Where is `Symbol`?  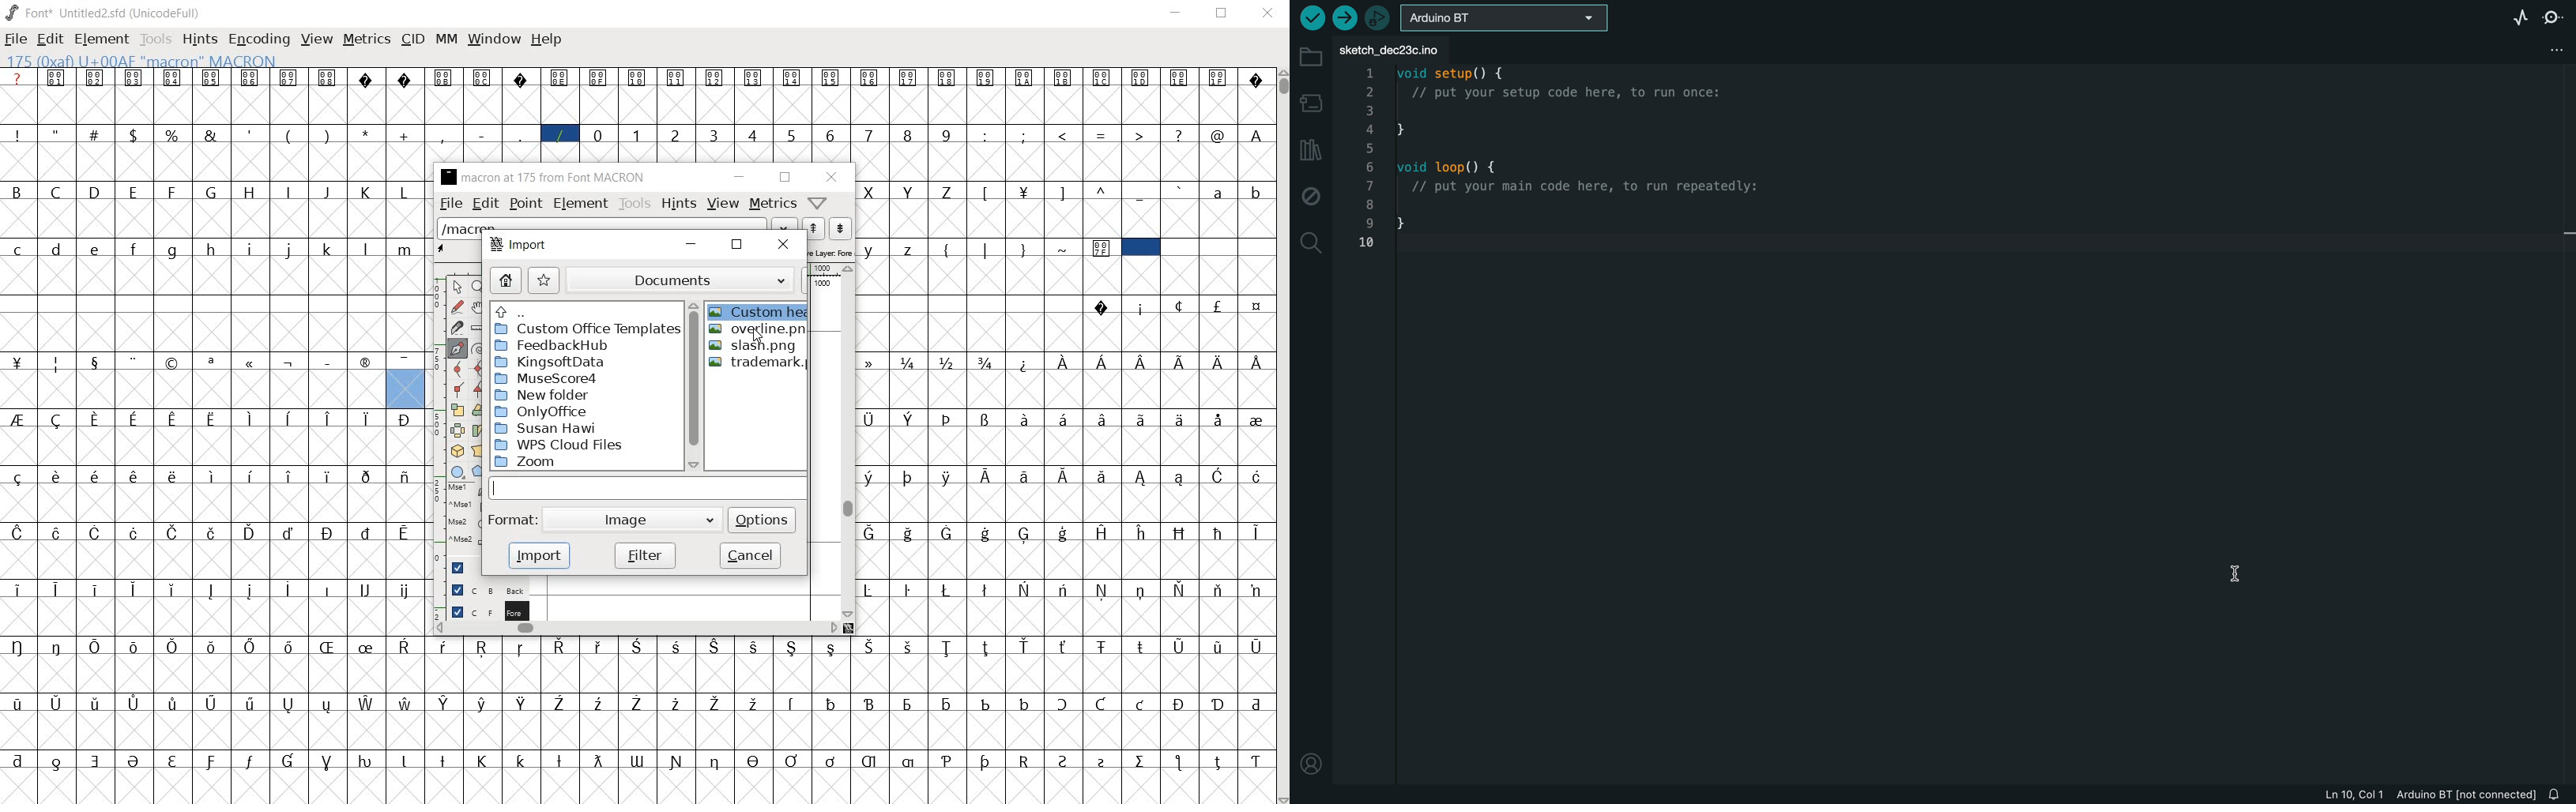
Symbol is located at coordinates (795, 78).